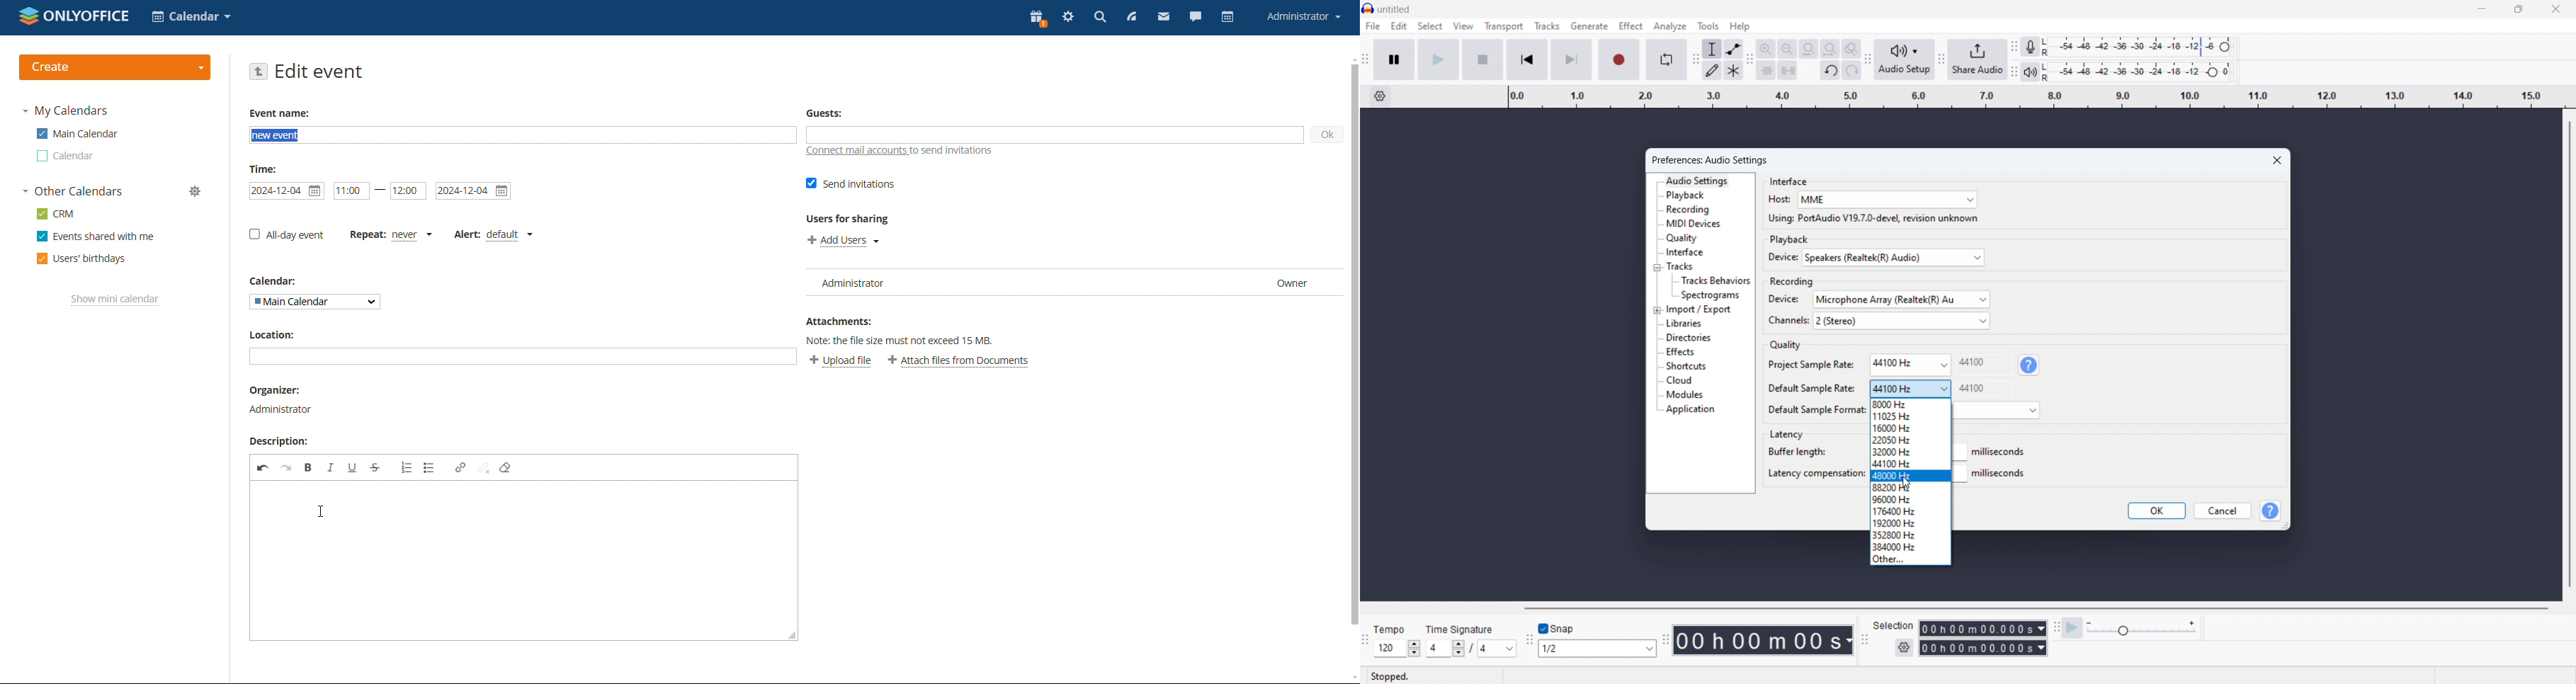  I want to click on trim audio outside selection, so click(1767, 71).